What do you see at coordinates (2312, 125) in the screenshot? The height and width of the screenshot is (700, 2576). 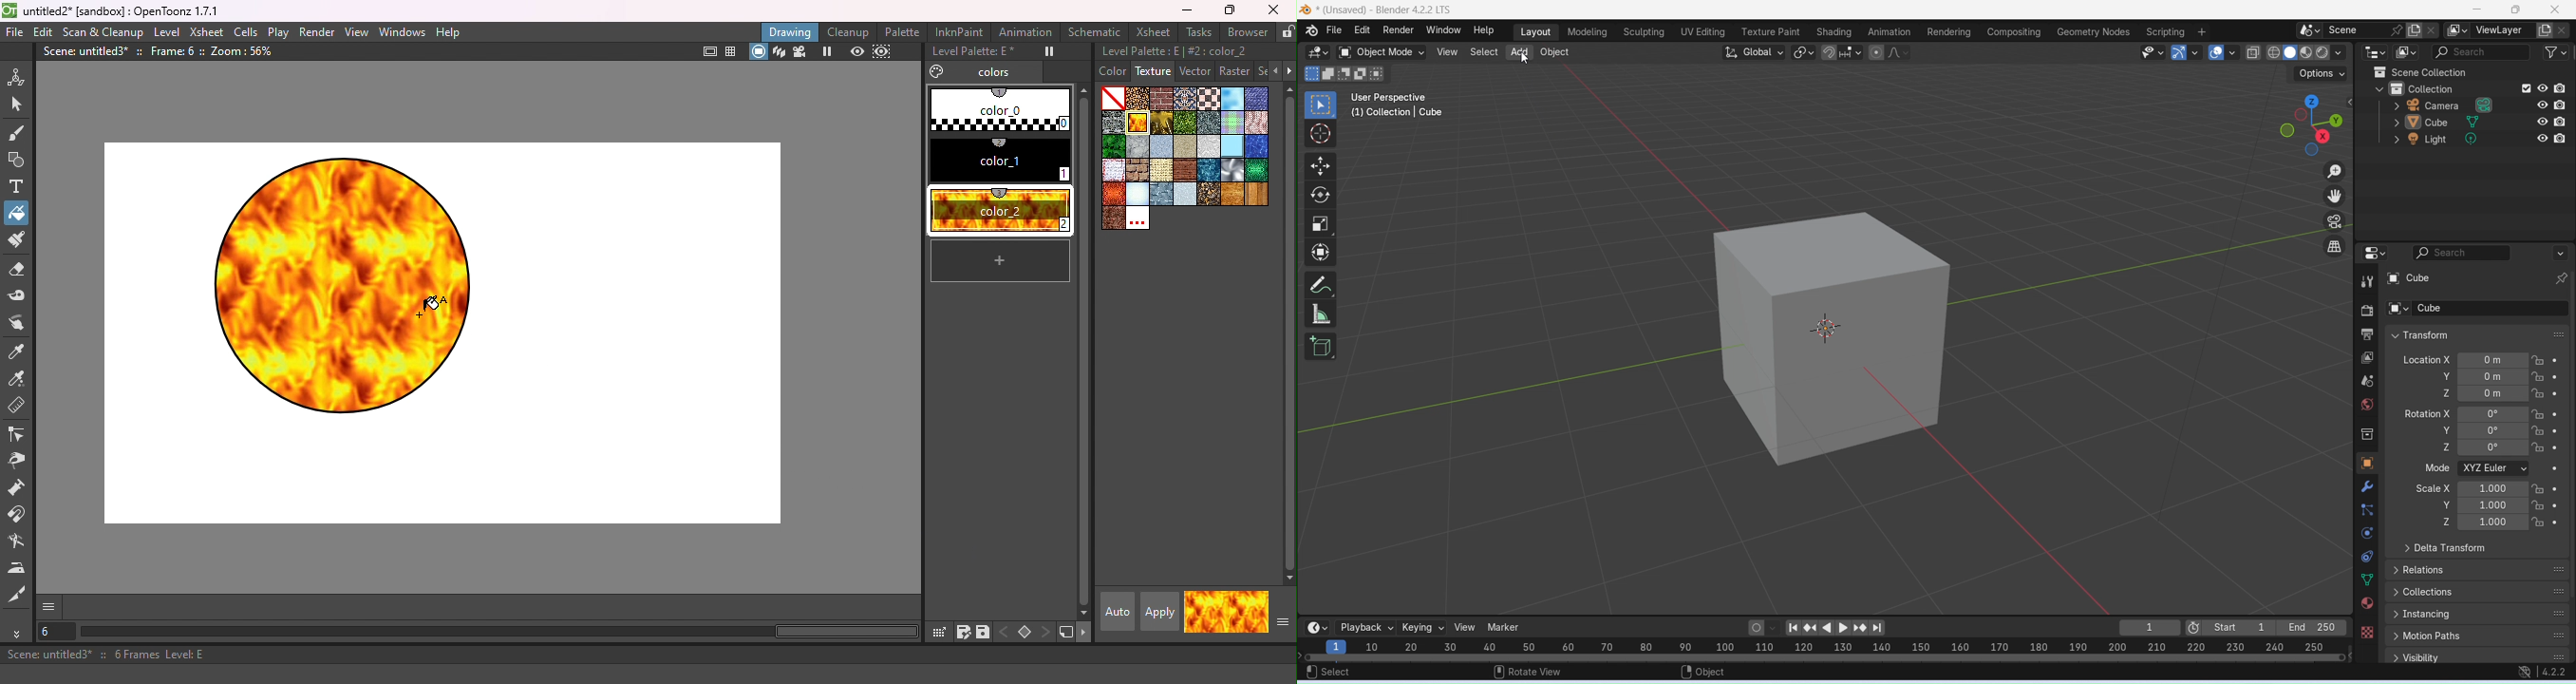 I see `Click` at bounding box center [2312, 125].